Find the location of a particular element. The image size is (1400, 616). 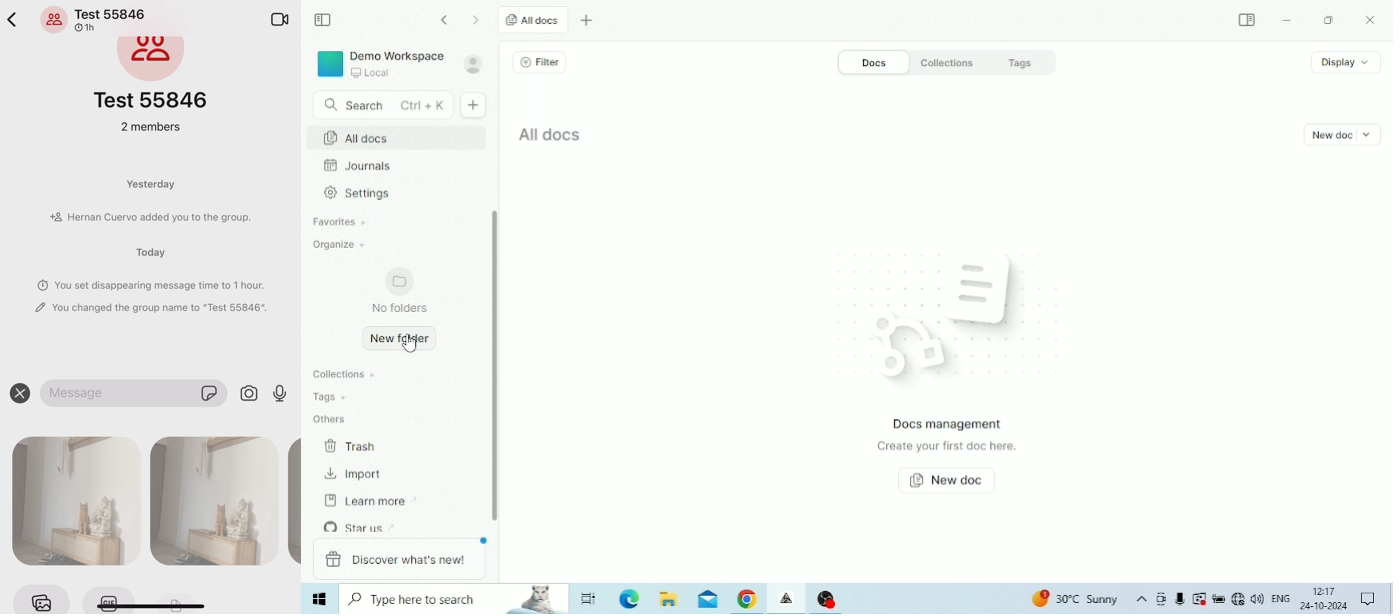

gif is located at coordinates (214, 392).